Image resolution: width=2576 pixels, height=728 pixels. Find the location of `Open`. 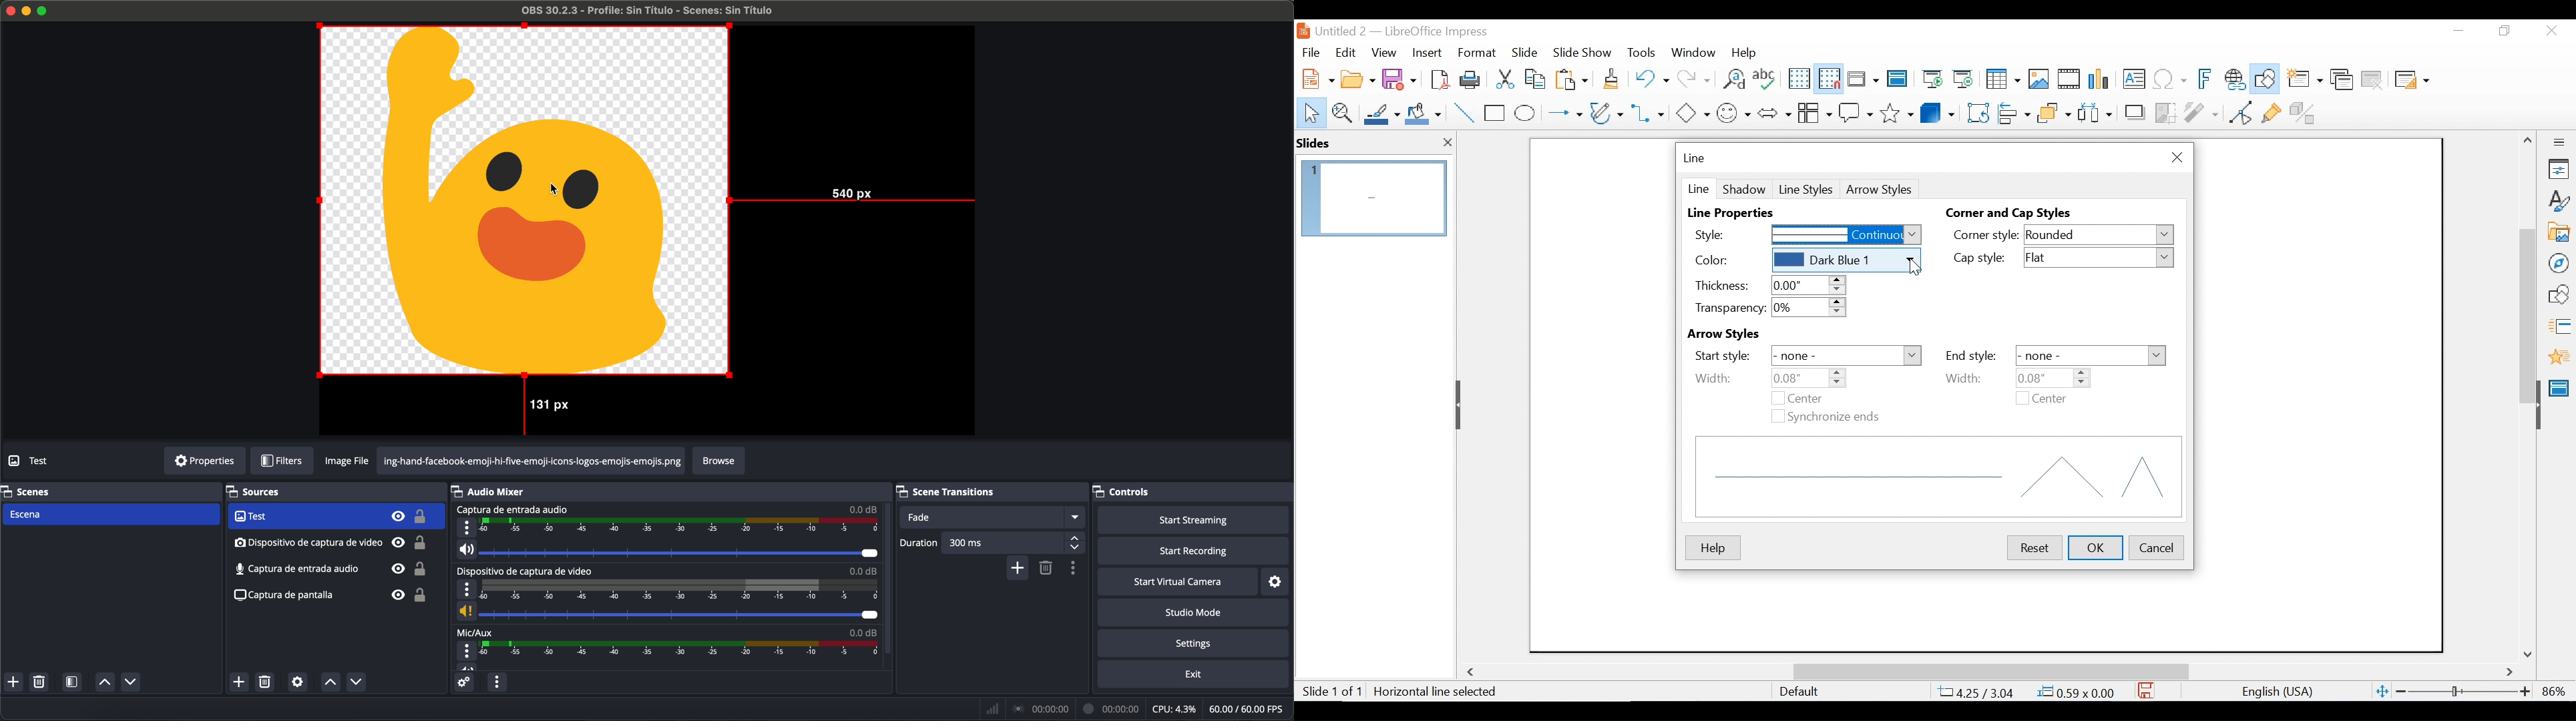

Open is located at coordinates (1357, 77).